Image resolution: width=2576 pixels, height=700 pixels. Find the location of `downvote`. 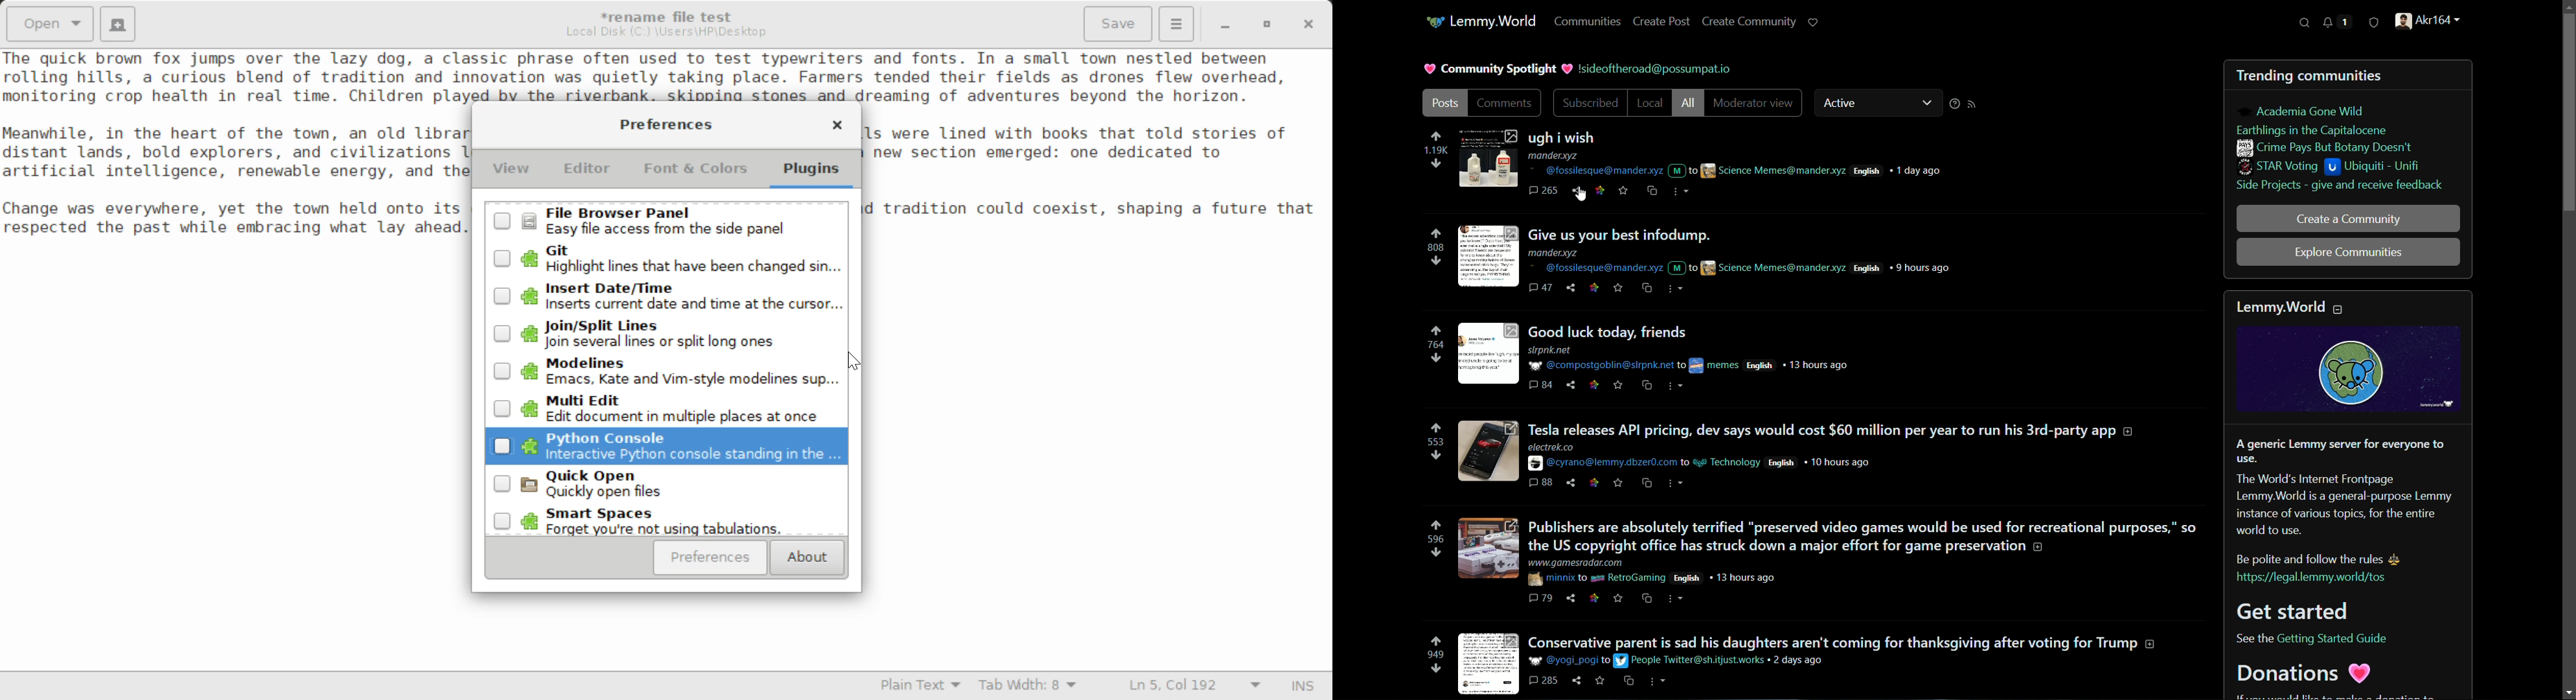

downvote is located at coordinates (1435, 456).